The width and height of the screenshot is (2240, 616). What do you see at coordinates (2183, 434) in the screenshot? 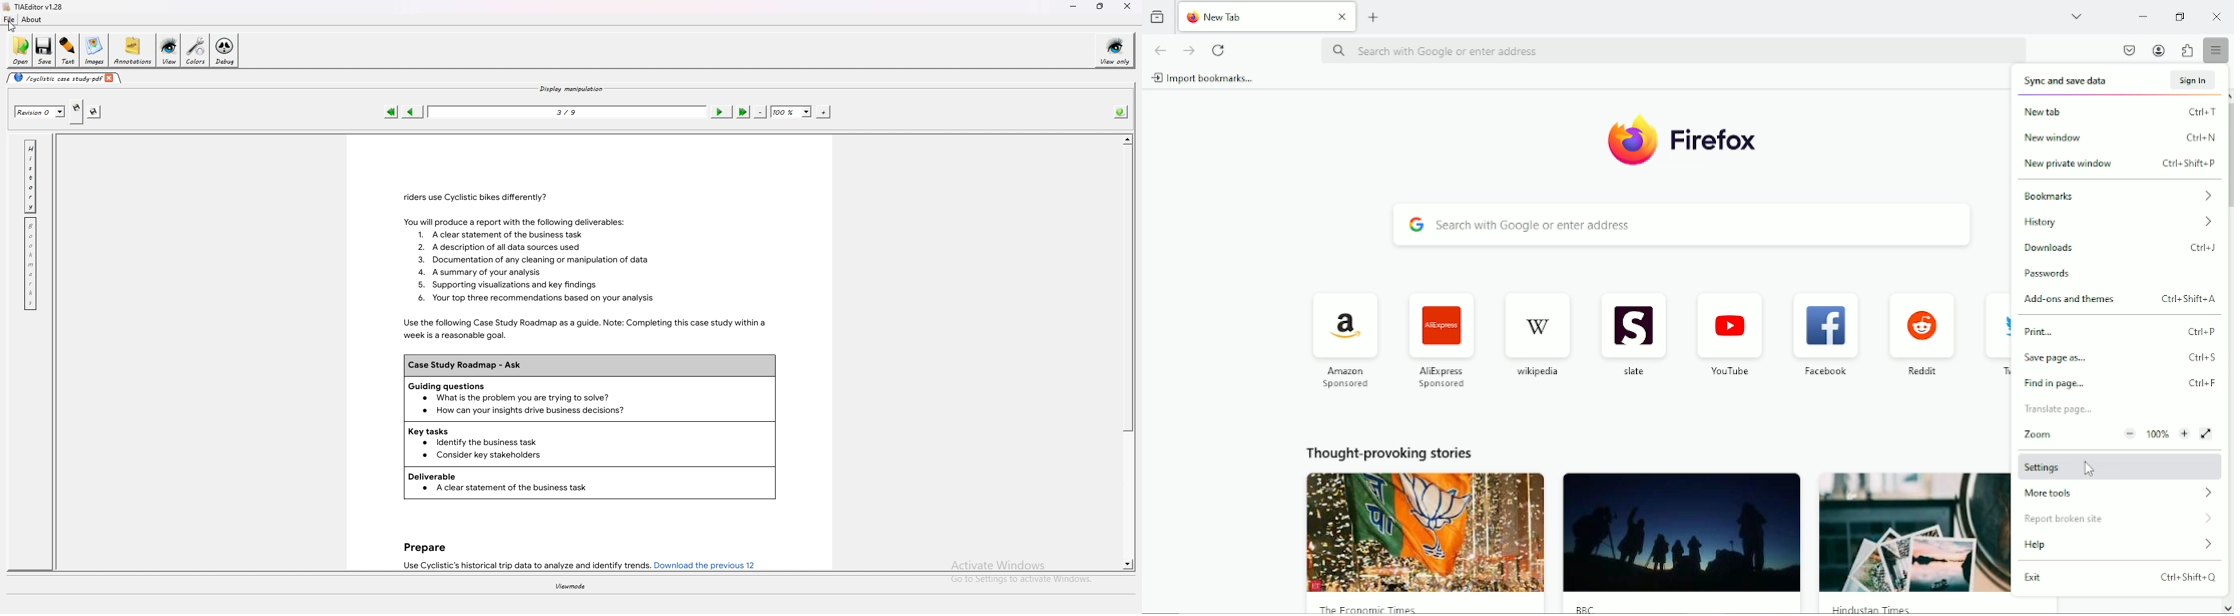
I see `increase` at bounding box center [2183, 434].